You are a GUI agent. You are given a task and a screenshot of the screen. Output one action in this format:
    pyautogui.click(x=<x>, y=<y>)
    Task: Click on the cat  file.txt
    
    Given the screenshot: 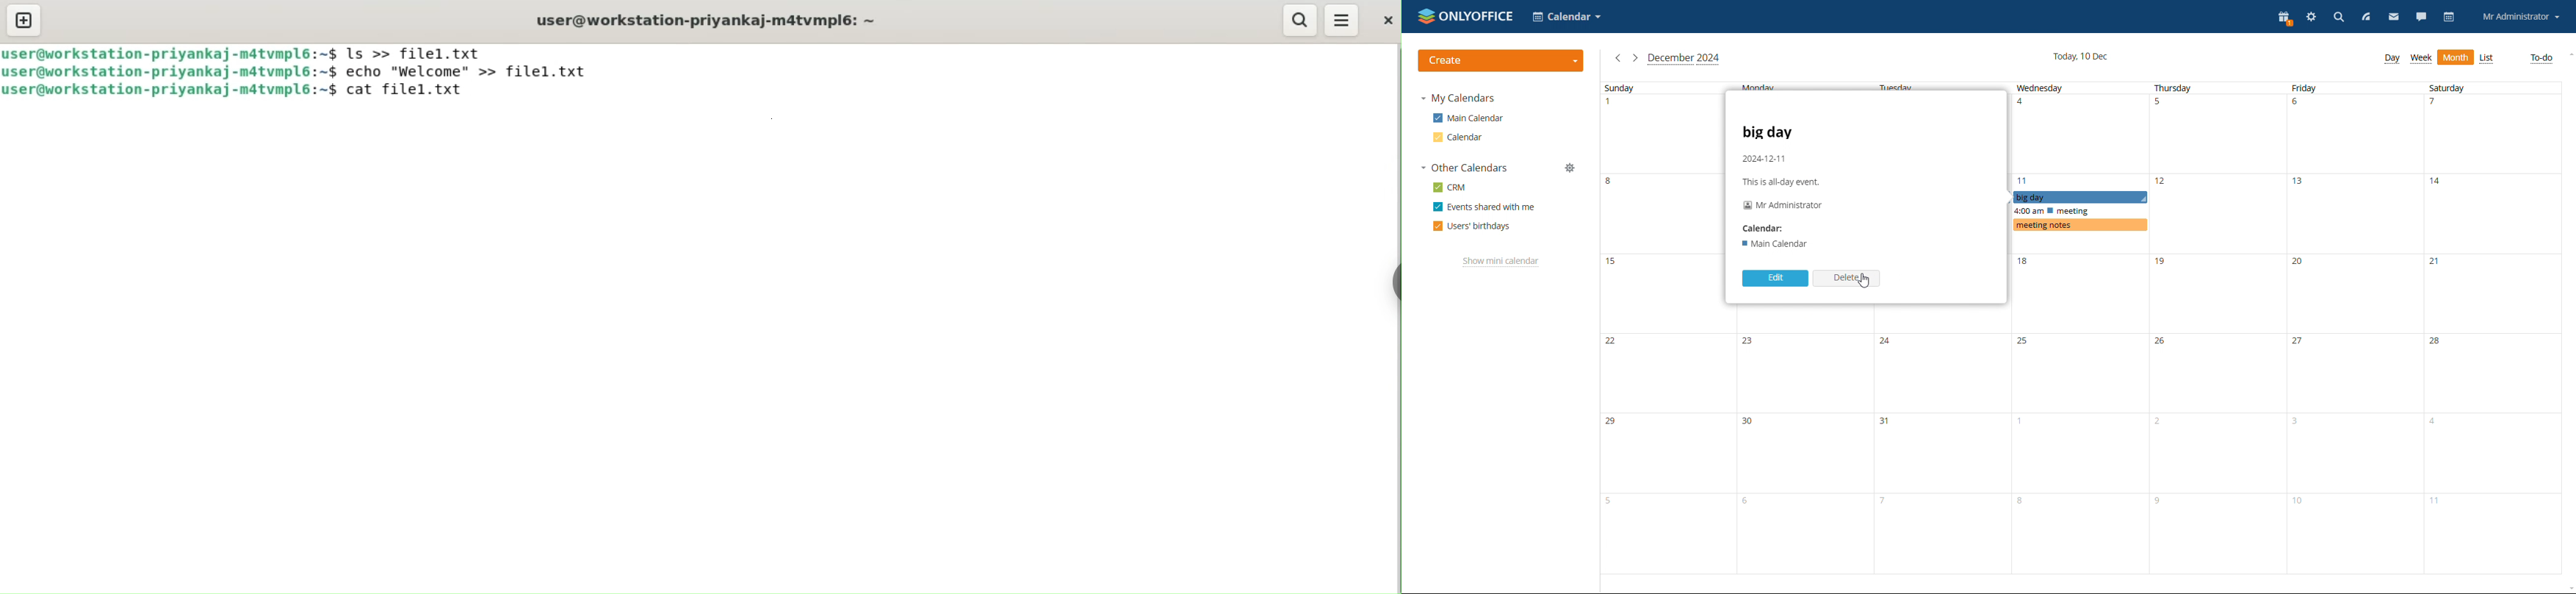 What is the action you would take?
    pyautogui.click(x=411, y=91)
    